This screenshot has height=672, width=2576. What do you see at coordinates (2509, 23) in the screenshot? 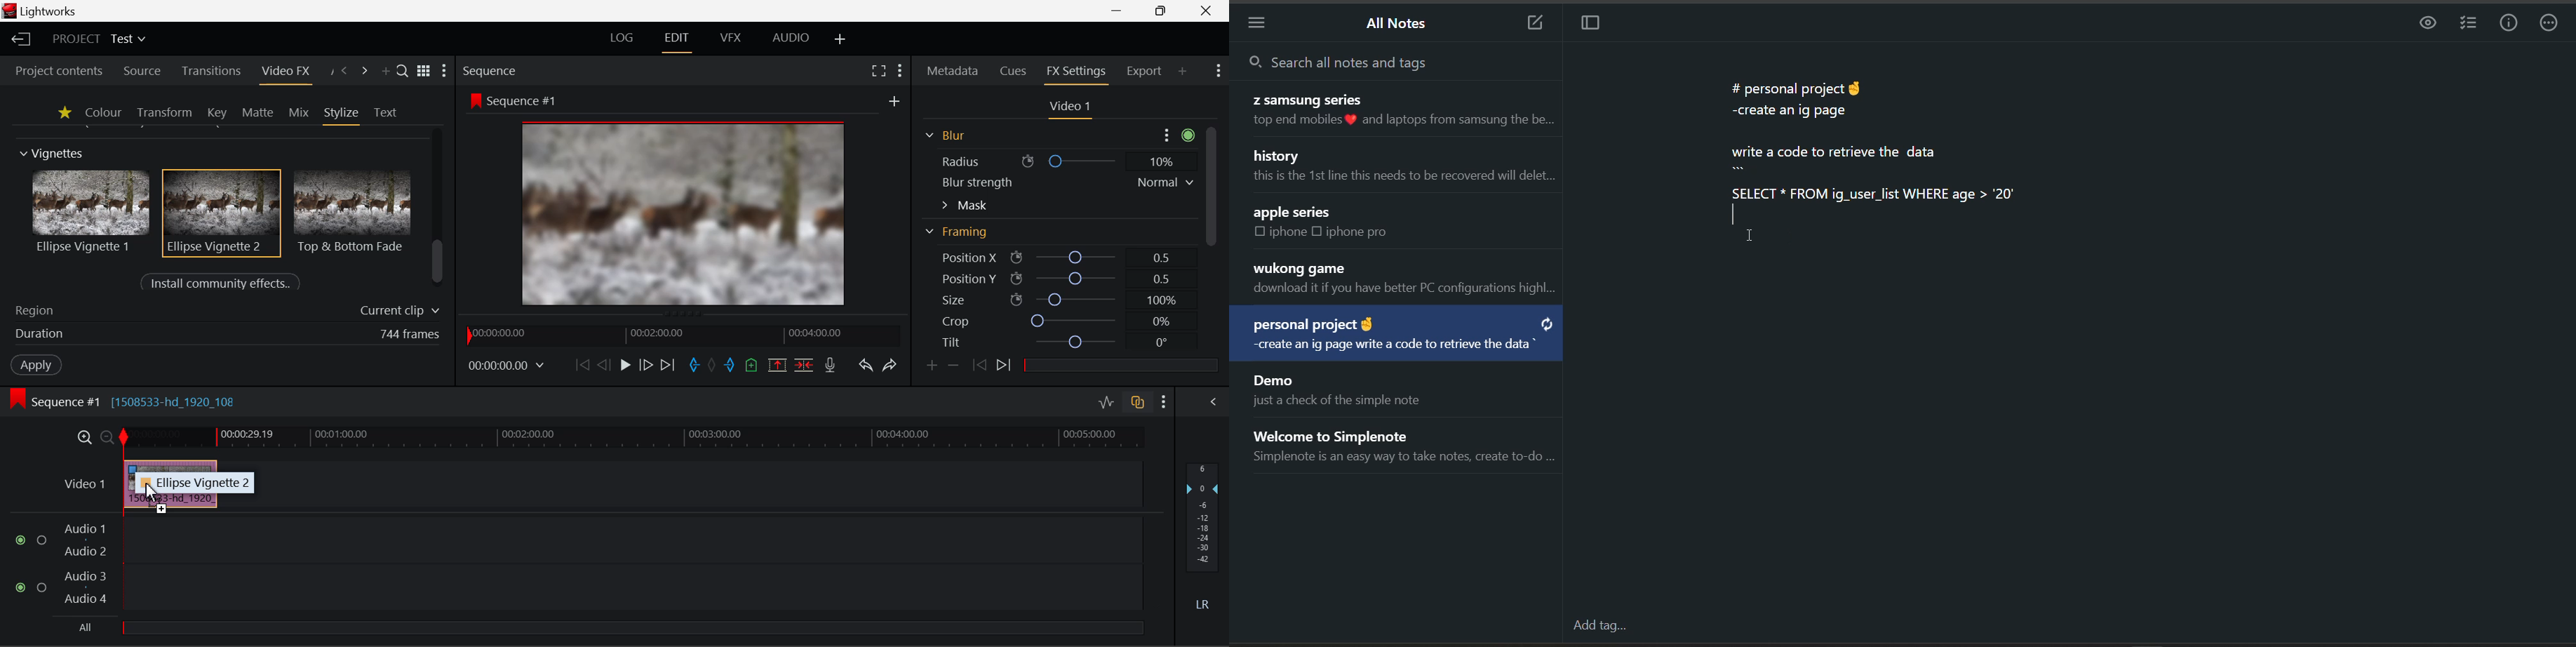
I see `info` at bounding box center [2509, 23].